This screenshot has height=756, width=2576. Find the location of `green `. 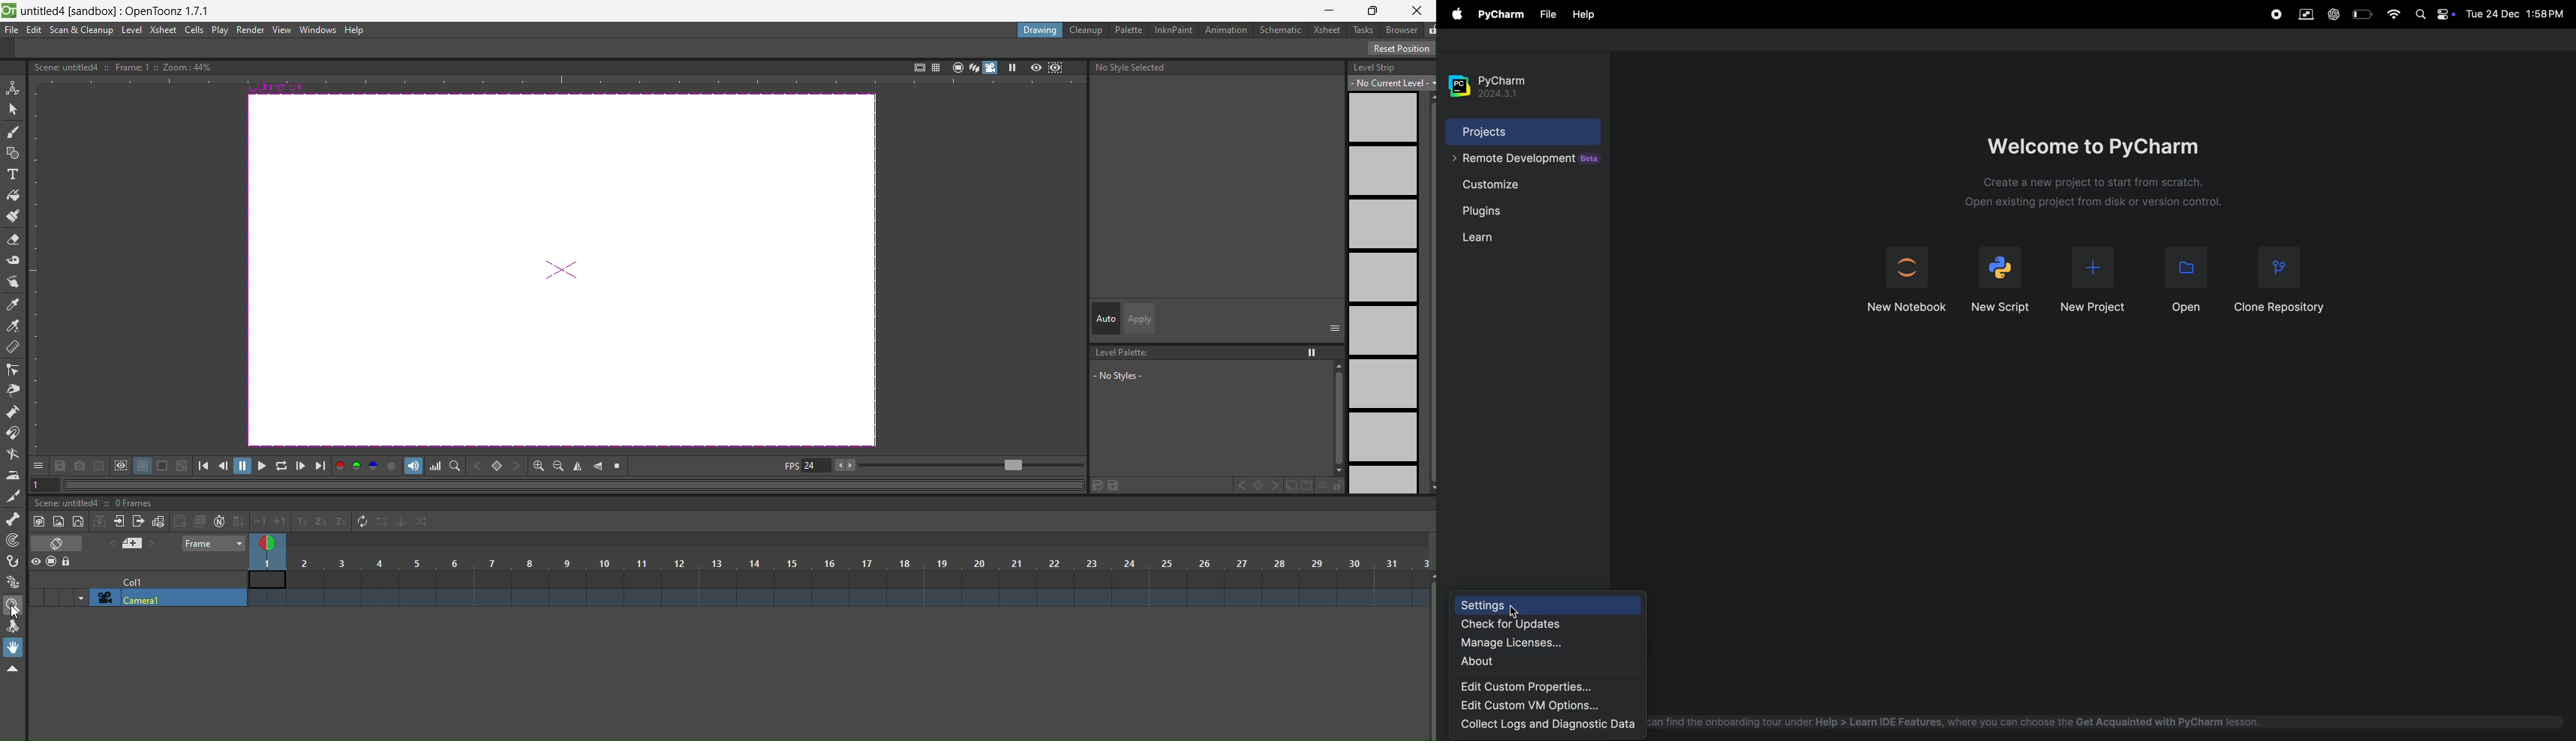

green  is located at coordinates (357, 467).